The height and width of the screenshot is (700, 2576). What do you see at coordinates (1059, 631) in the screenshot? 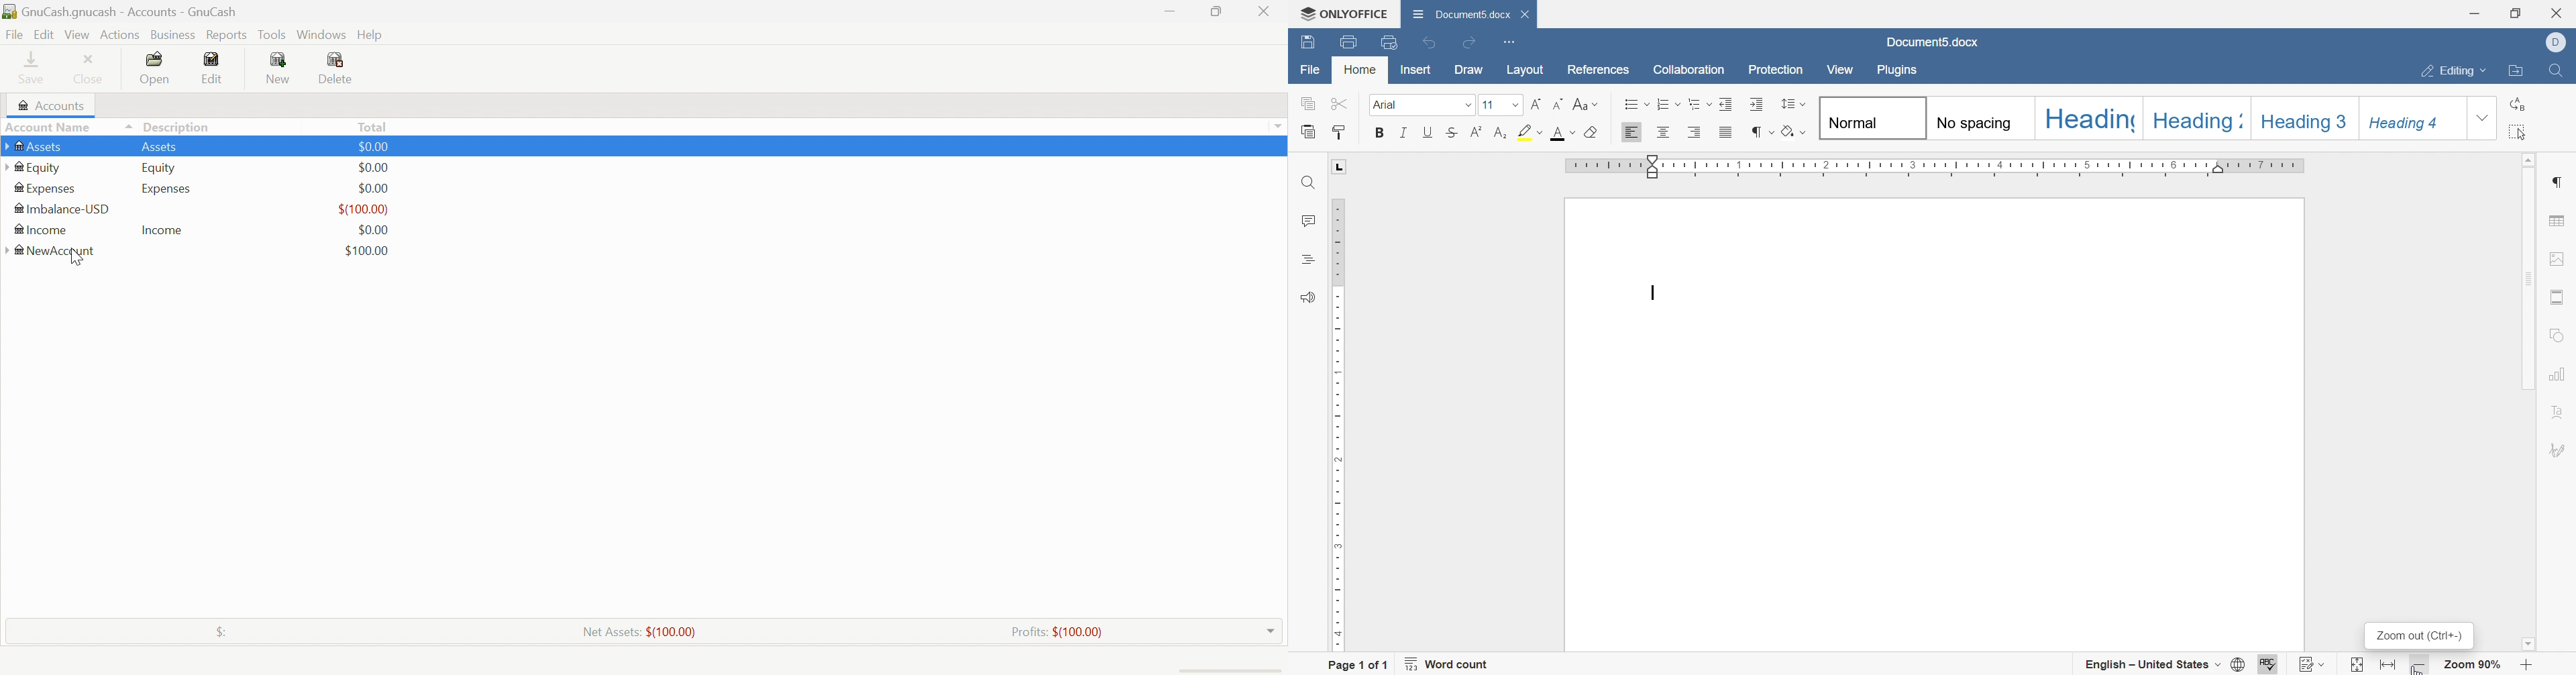
I see `Profits: $(100.00)` at bounding box center [1059, 631].